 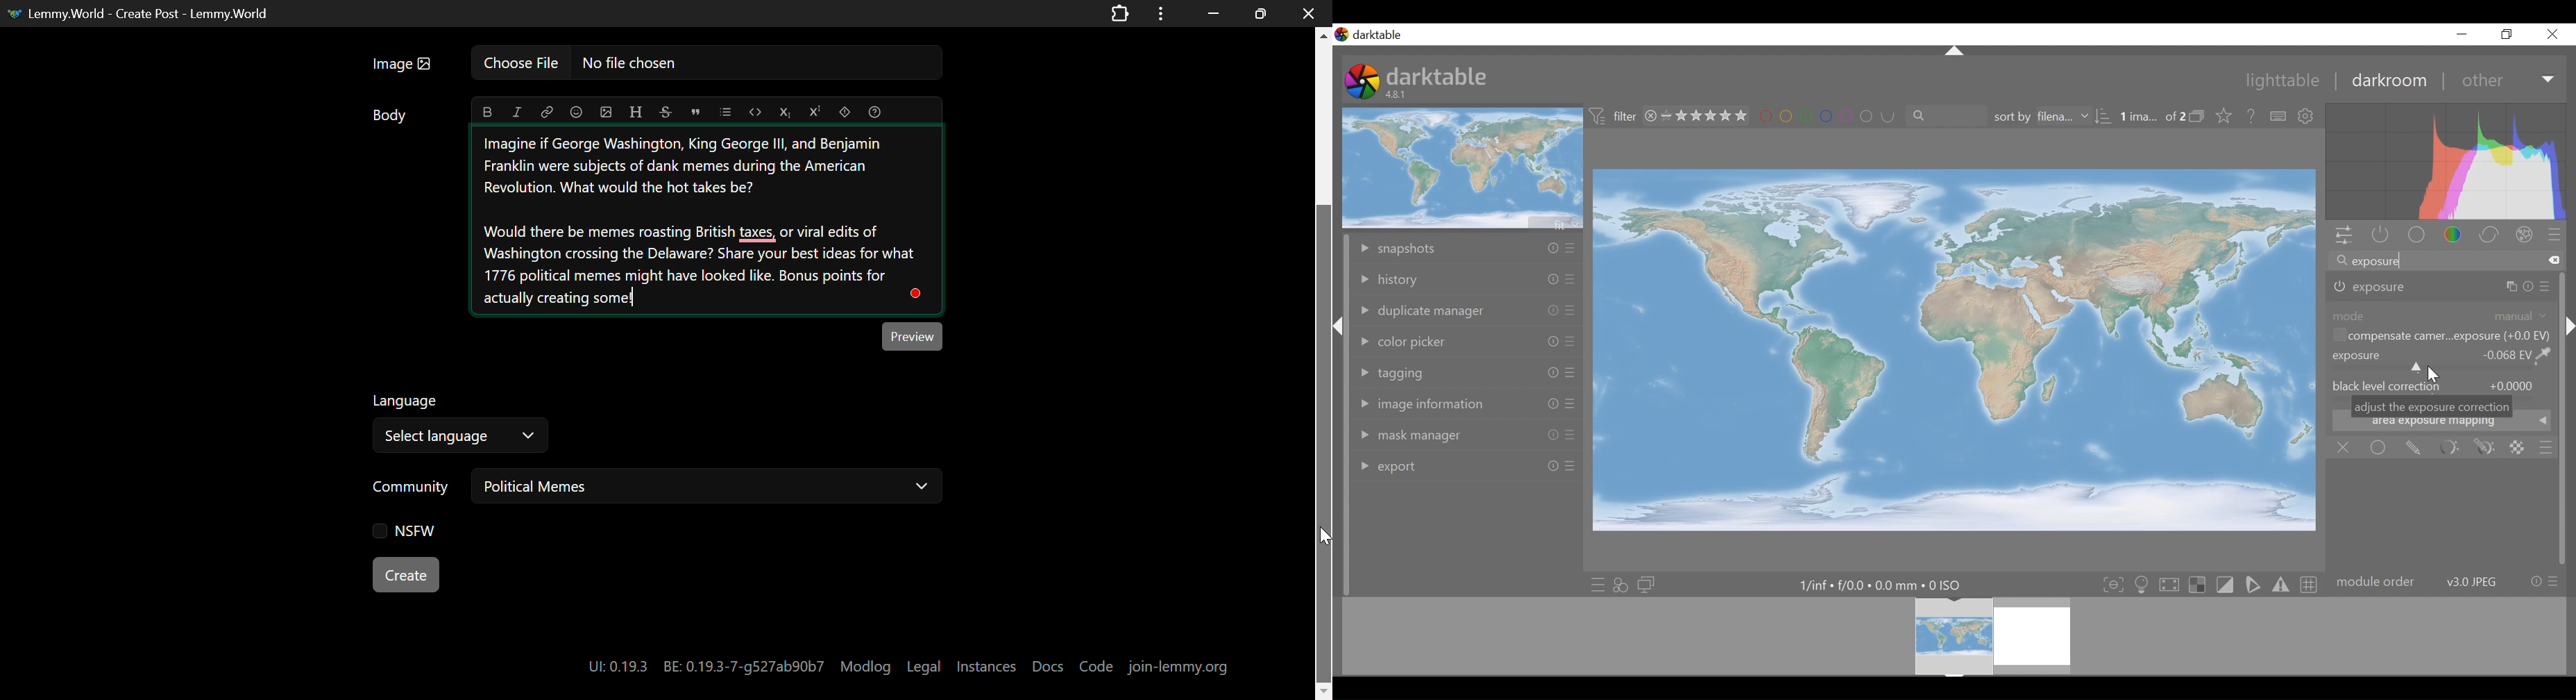 What do you see at coordinates (1615, 117) in the screenshot?
I see `Filter` at bounding box center [1615, 117].